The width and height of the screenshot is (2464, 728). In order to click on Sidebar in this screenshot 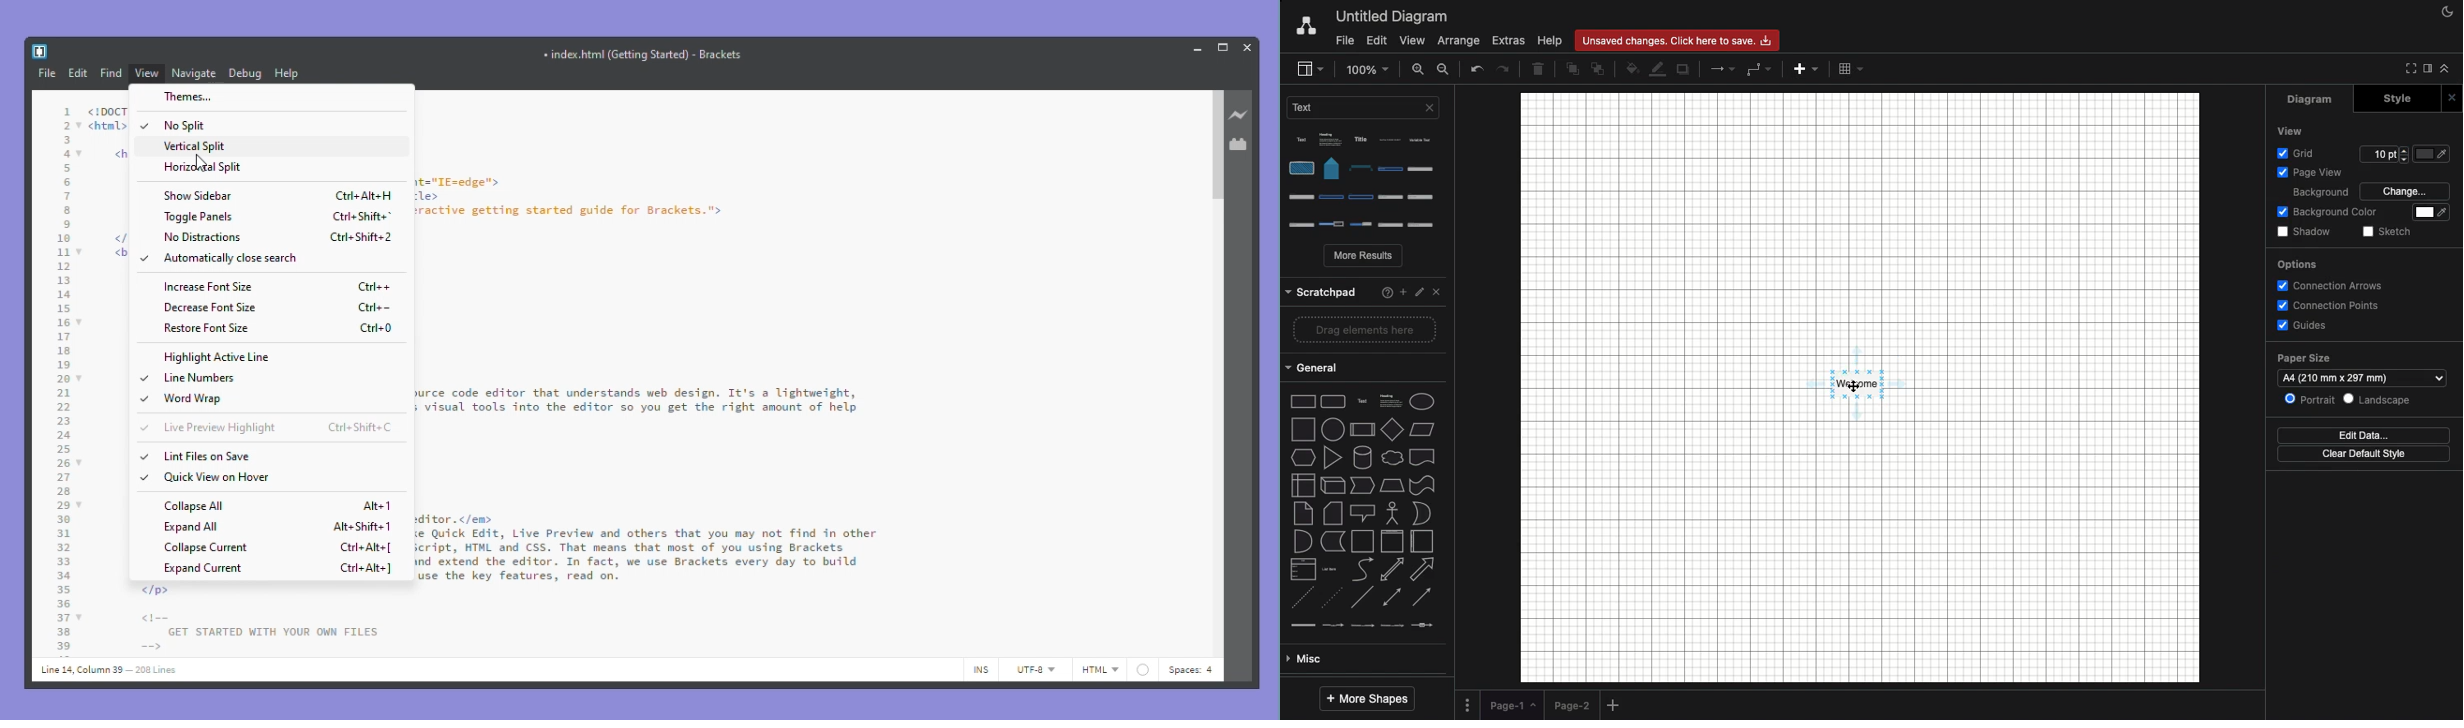, I will do `click(2426, 69)`.